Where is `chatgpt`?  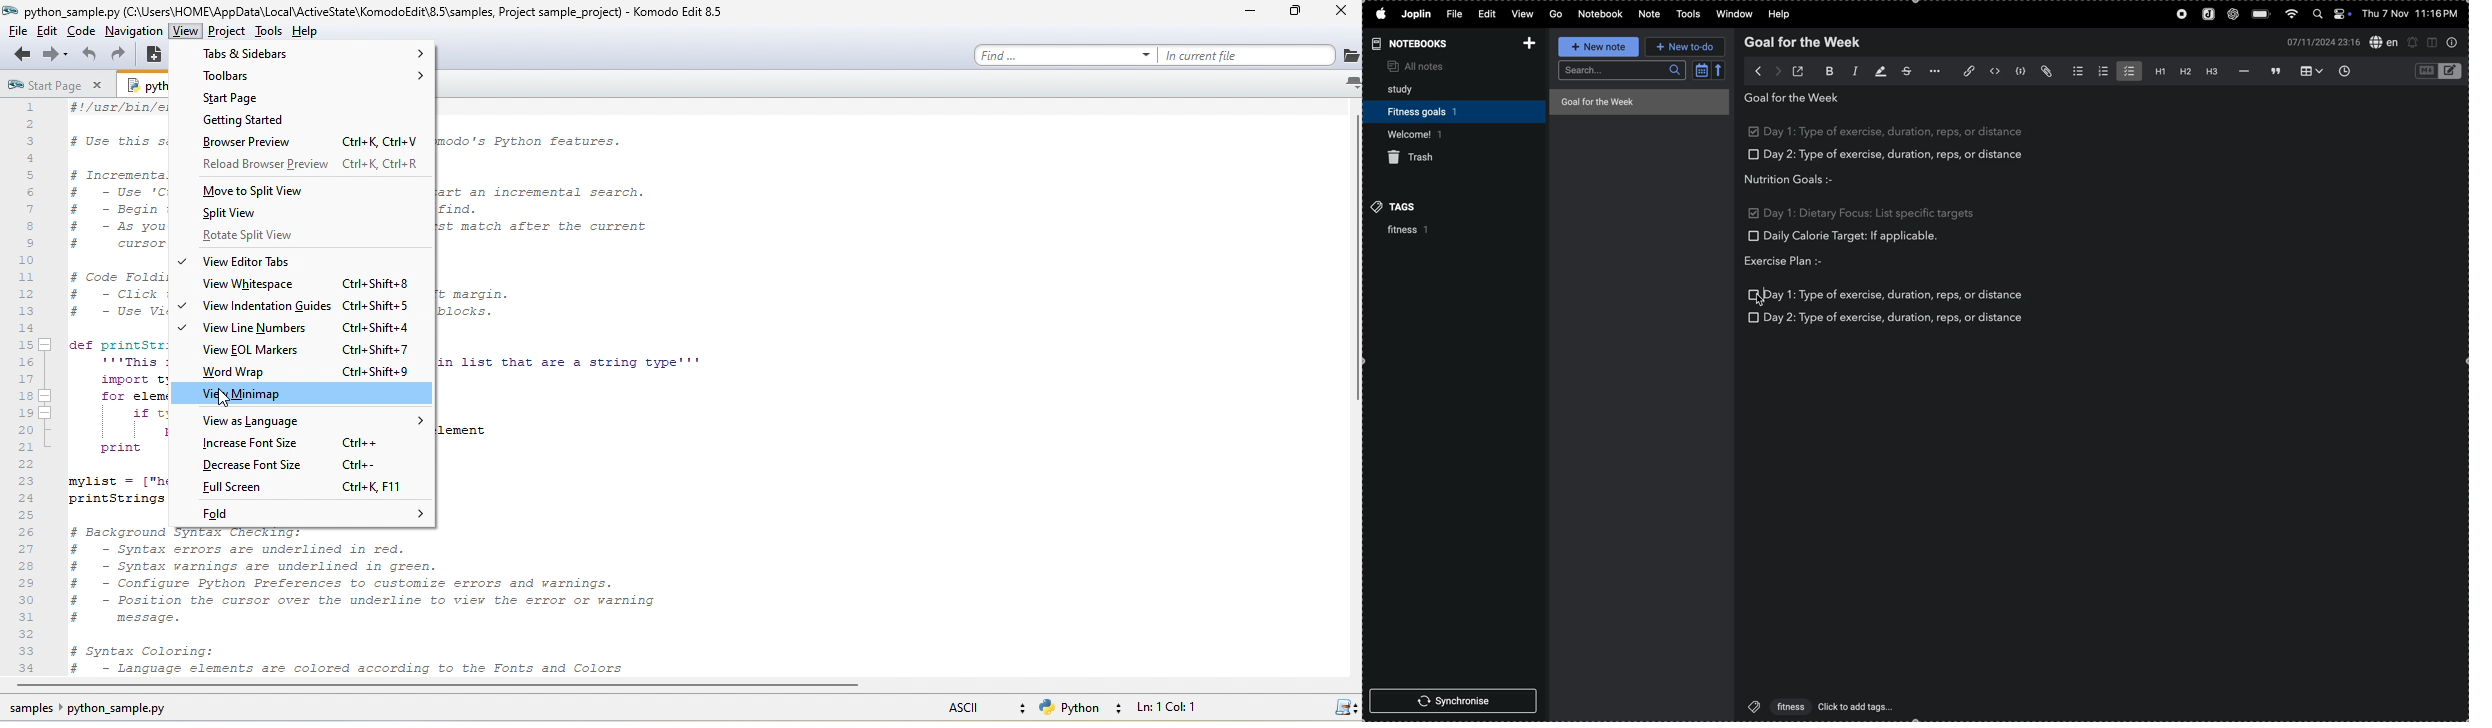 chatgpt is located at coordinates (2232, 14).